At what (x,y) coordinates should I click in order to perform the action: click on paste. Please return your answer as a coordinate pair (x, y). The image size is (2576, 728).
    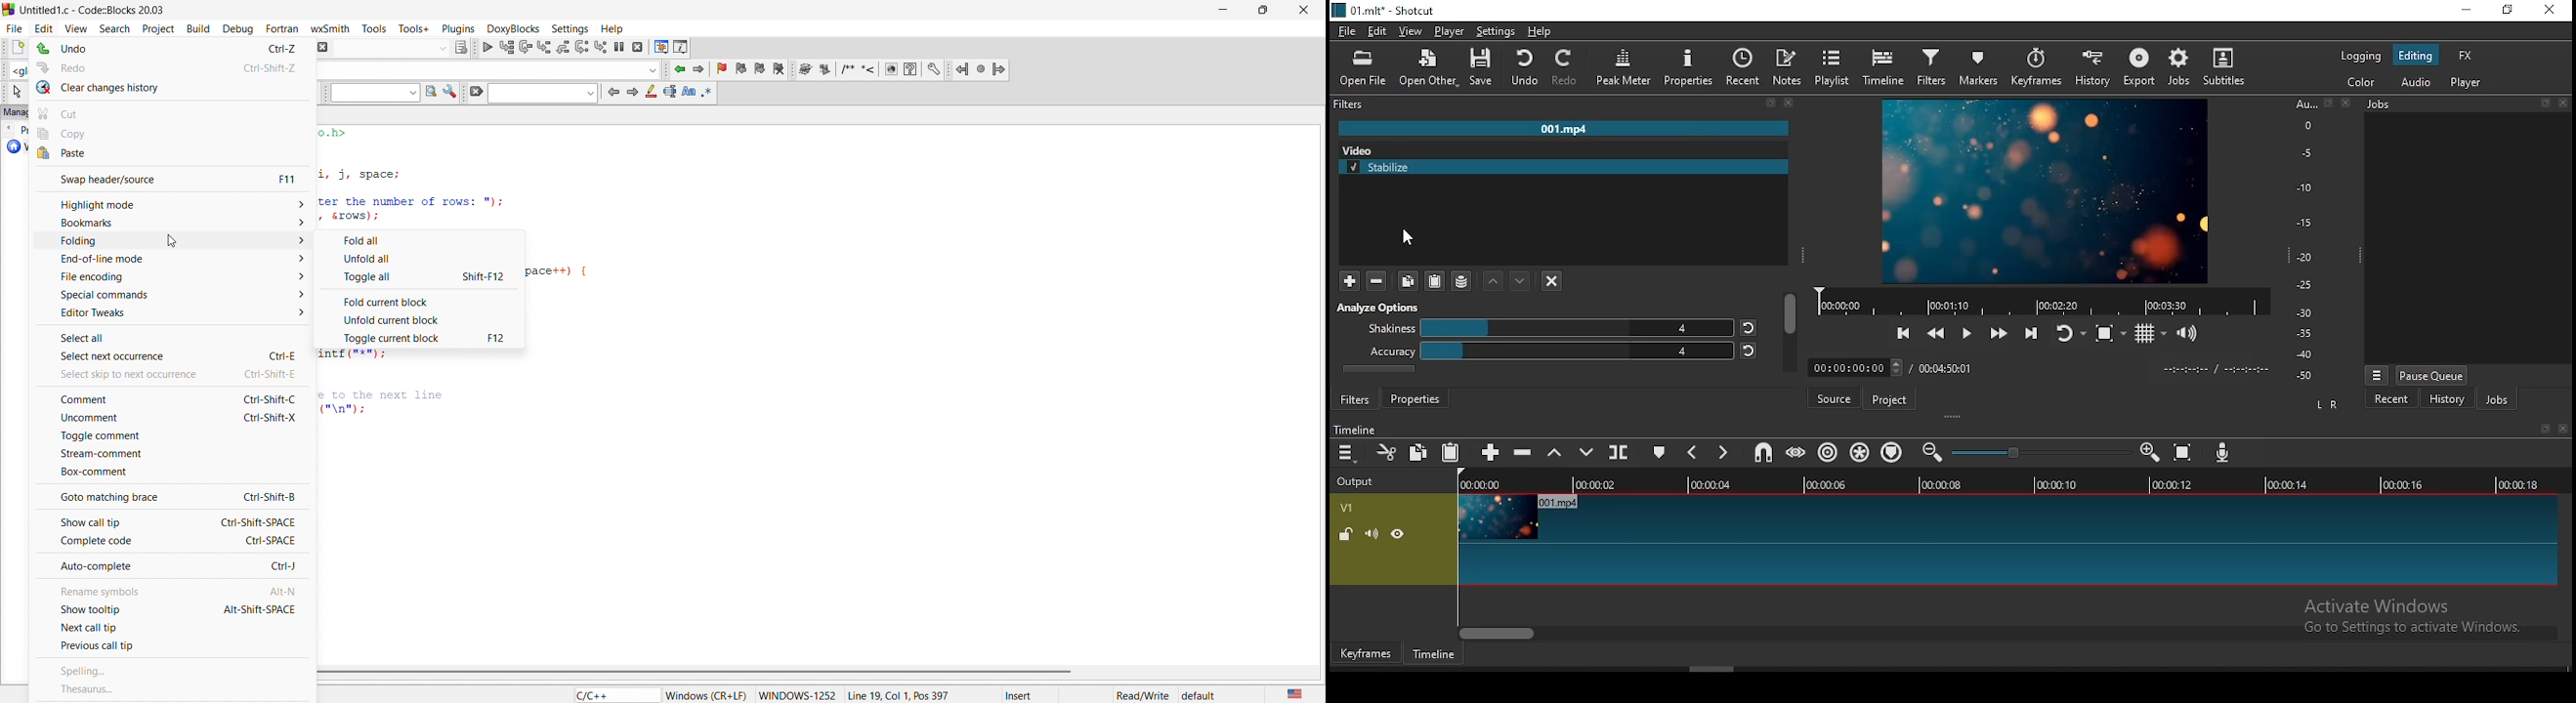
    Looking at the image, I should click on (1451, 453).